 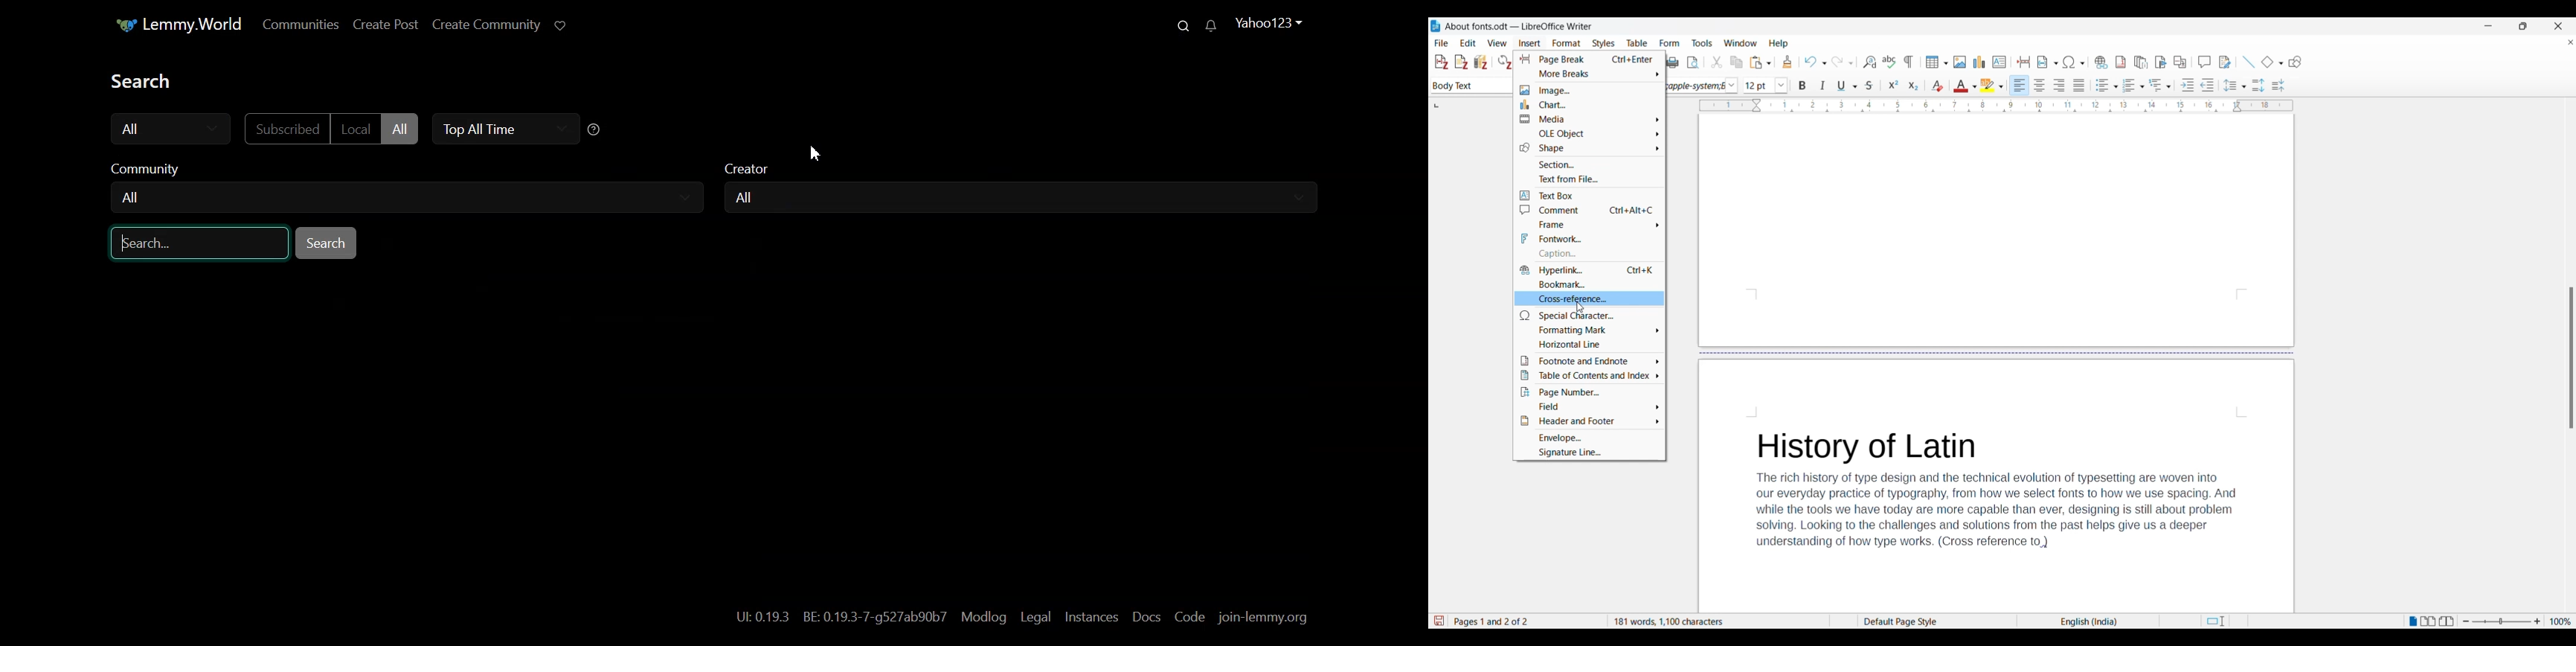 What do you see at coordinates (1740, 44) in the screenshot?
I see `Window` at bounding box center [1740, 44].